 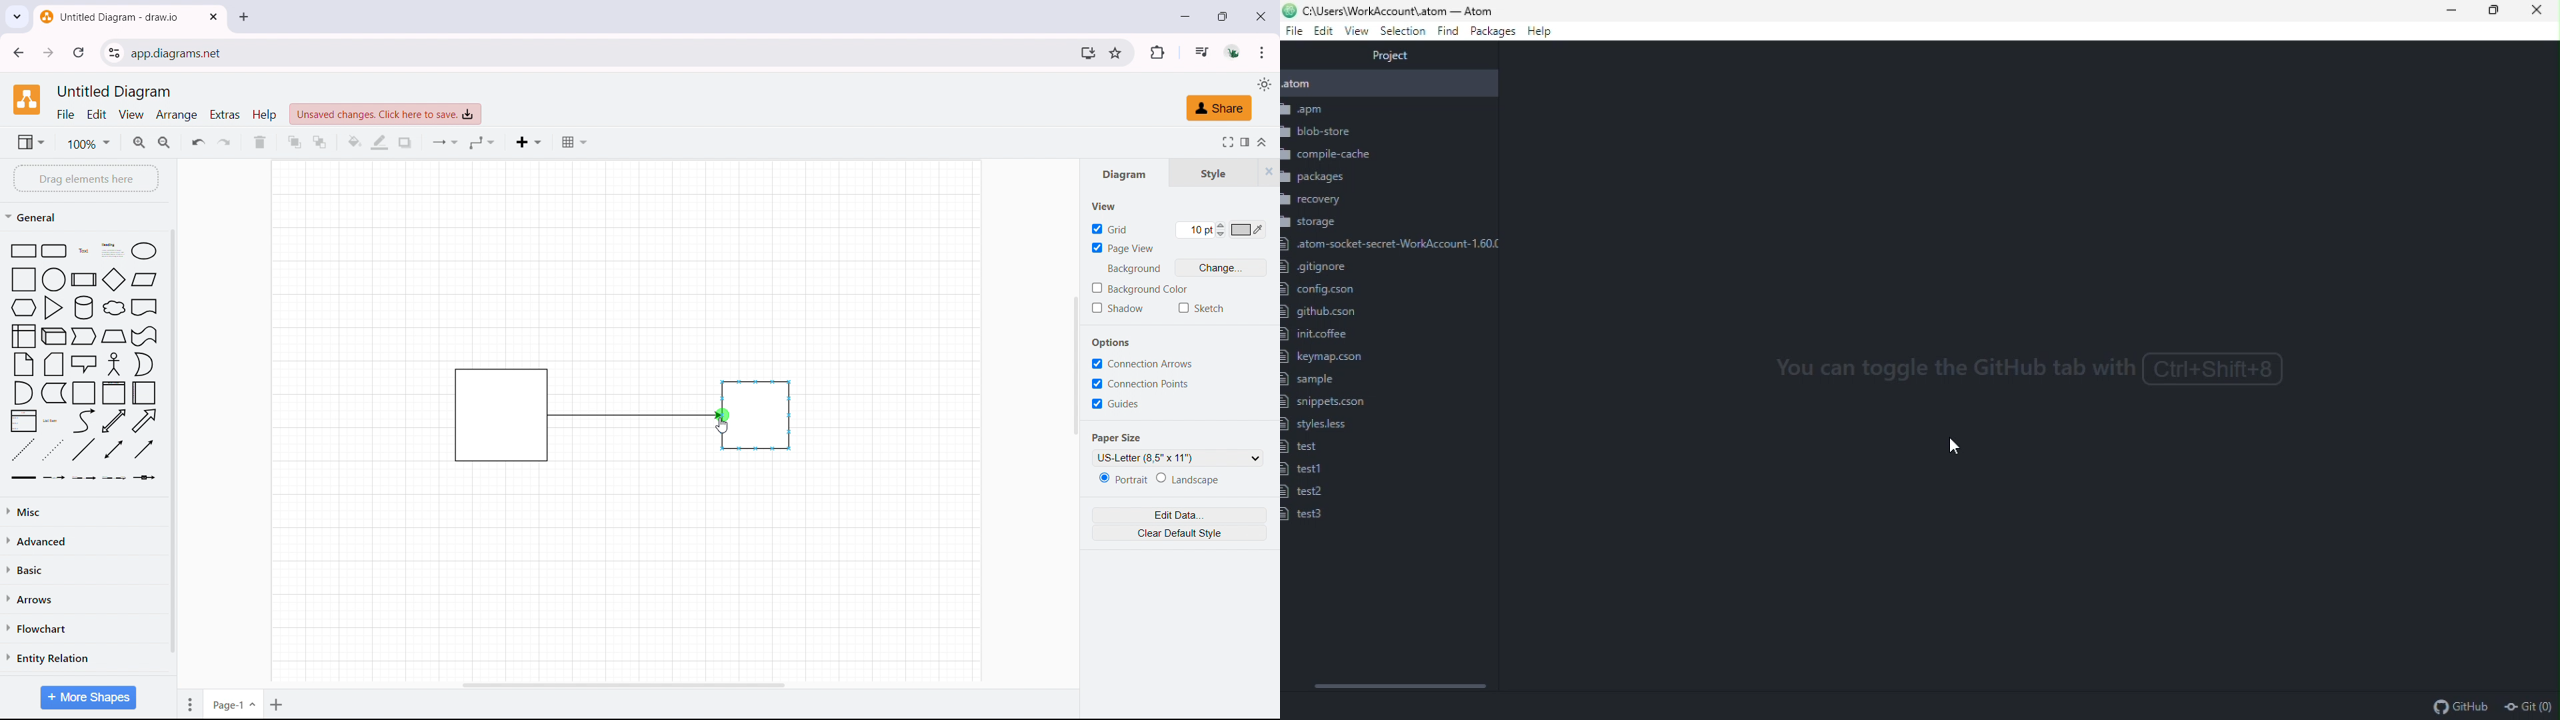 I want to click on redo, so click(x=224, y=141).